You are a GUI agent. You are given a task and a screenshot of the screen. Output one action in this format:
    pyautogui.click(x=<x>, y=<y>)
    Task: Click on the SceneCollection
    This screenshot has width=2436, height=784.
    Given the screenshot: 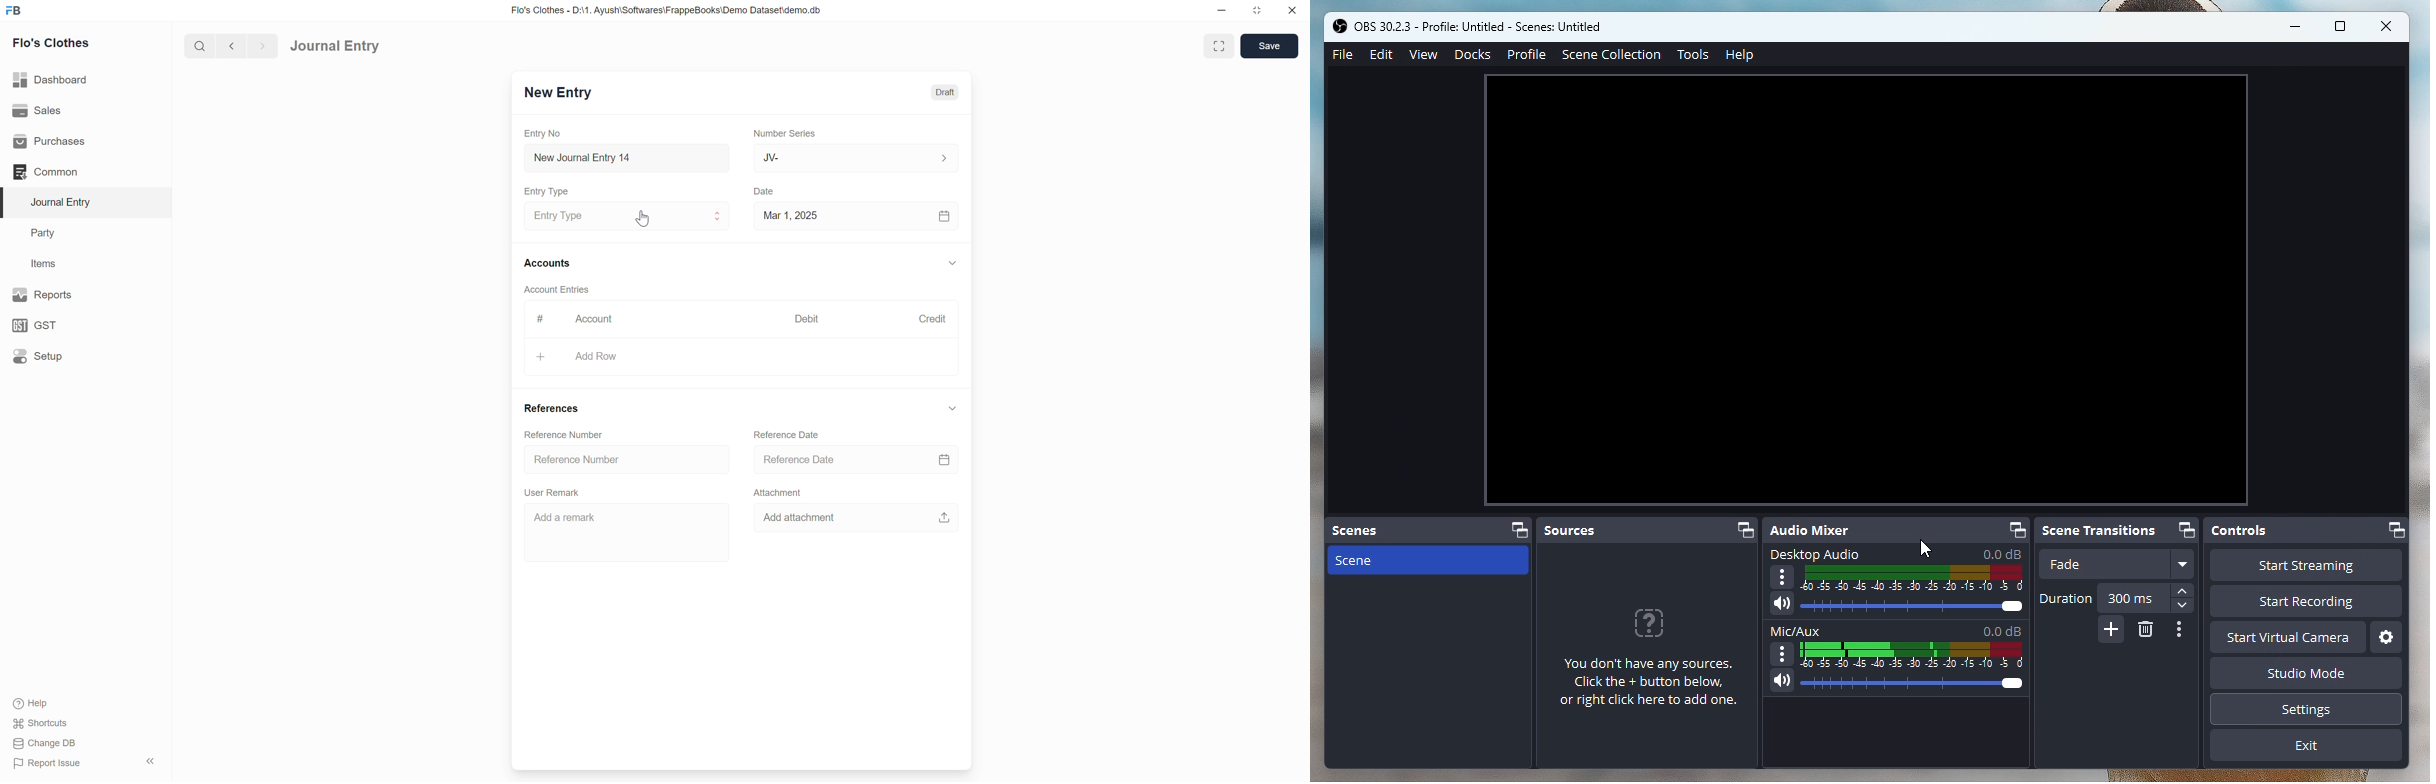 What is the action you would take?
    pyautogui.click(x=1611, y=54)
    